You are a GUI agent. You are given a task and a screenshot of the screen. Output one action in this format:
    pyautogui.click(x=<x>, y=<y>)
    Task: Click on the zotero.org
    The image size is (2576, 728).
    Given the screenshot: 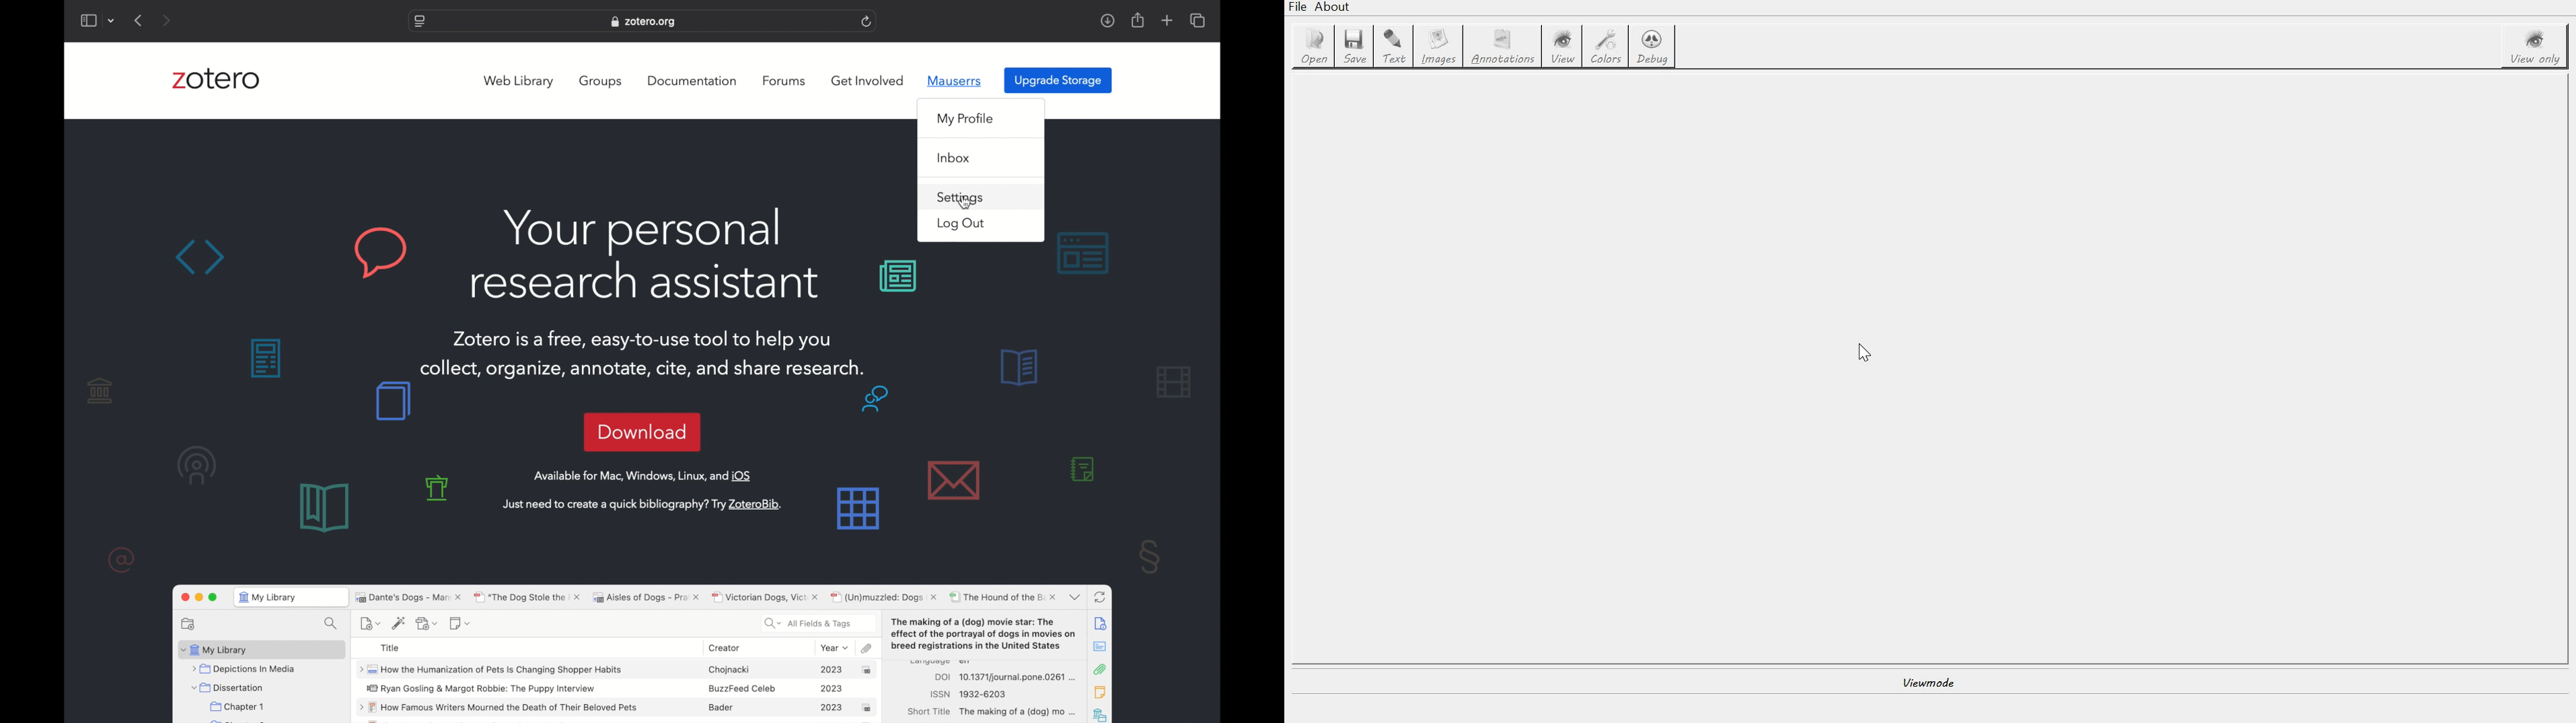 What is the action you would take?
    pyautogui.click(x=645, y=22)
    